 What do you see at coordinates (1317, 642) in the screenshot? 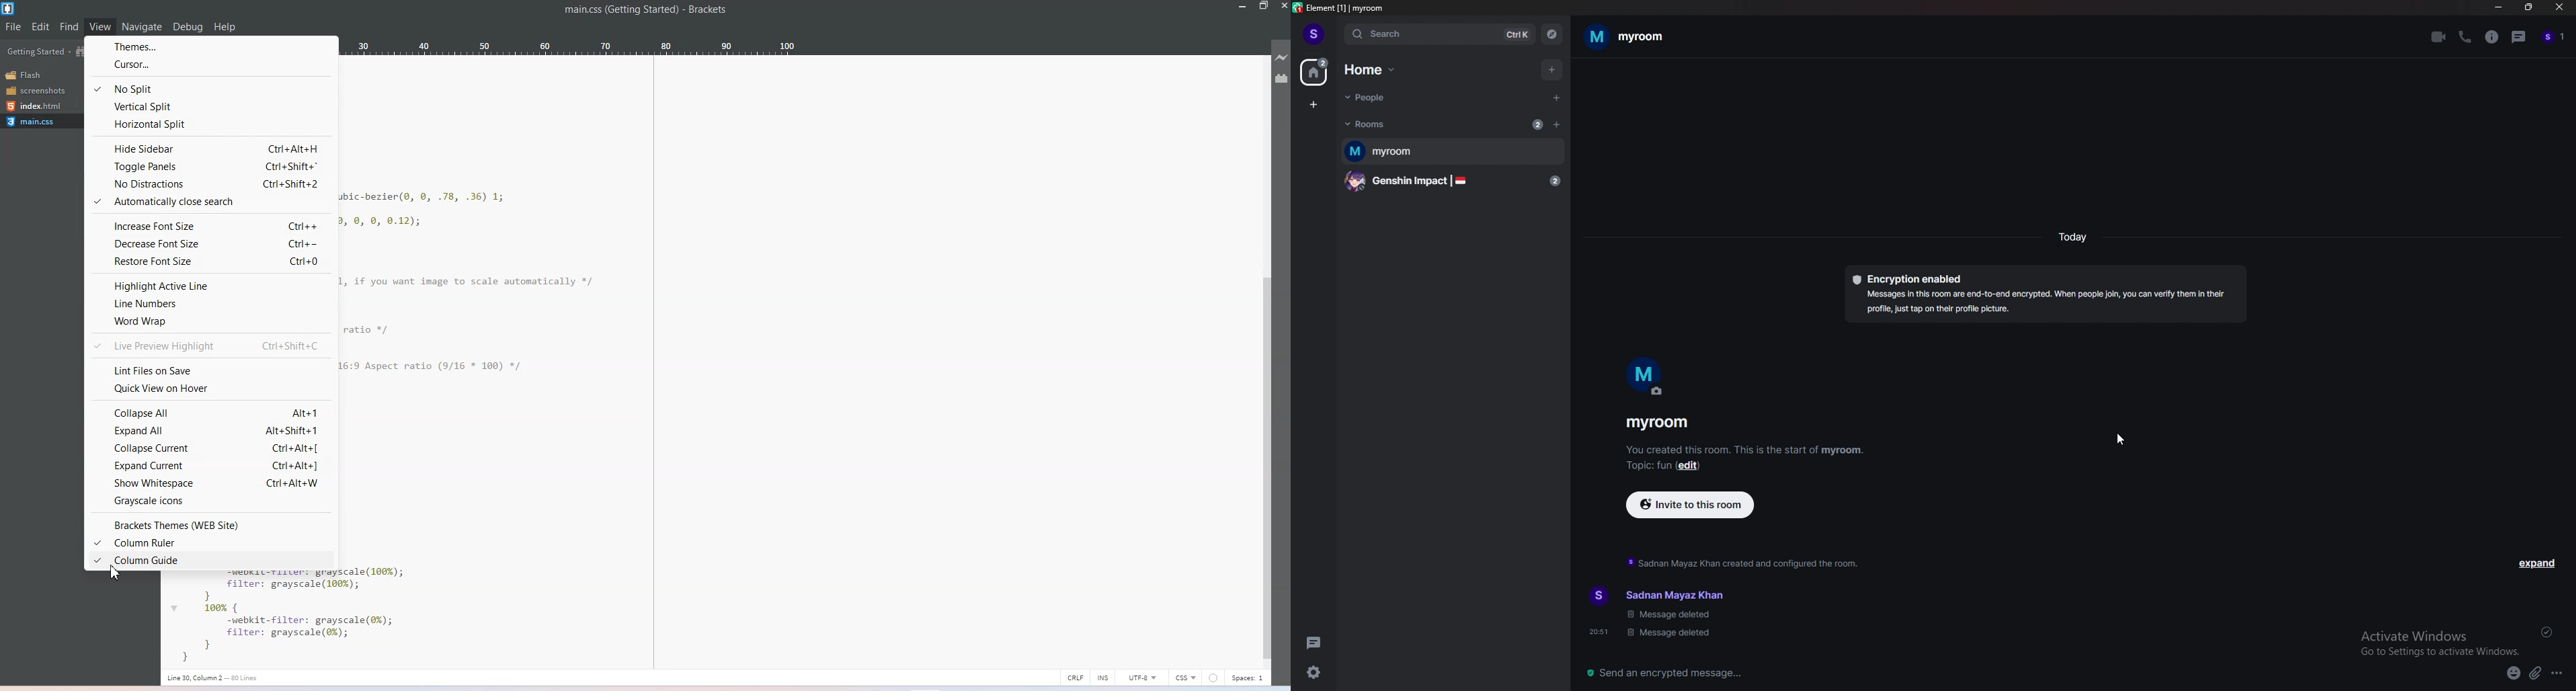
I see `threads` at bounding box center [1317, 642].